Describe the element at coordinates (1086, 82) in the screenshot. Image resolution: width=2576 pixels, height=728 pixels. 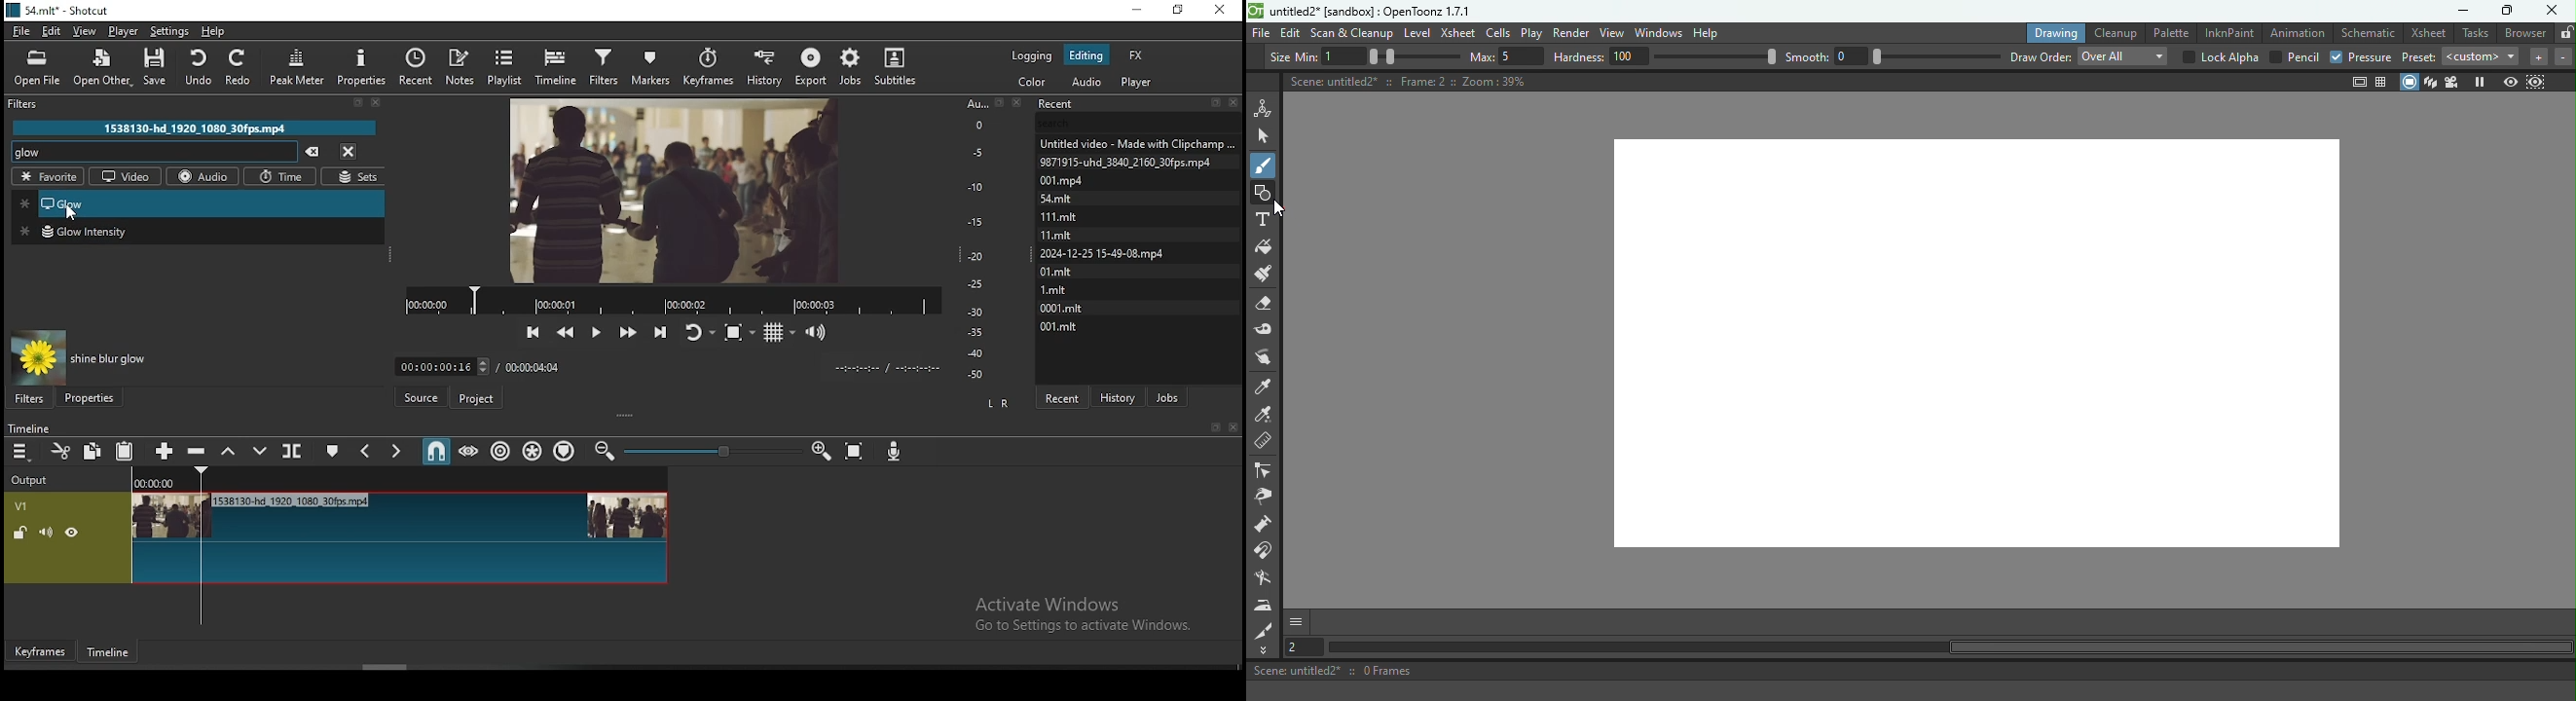
I see `audio` at that location.